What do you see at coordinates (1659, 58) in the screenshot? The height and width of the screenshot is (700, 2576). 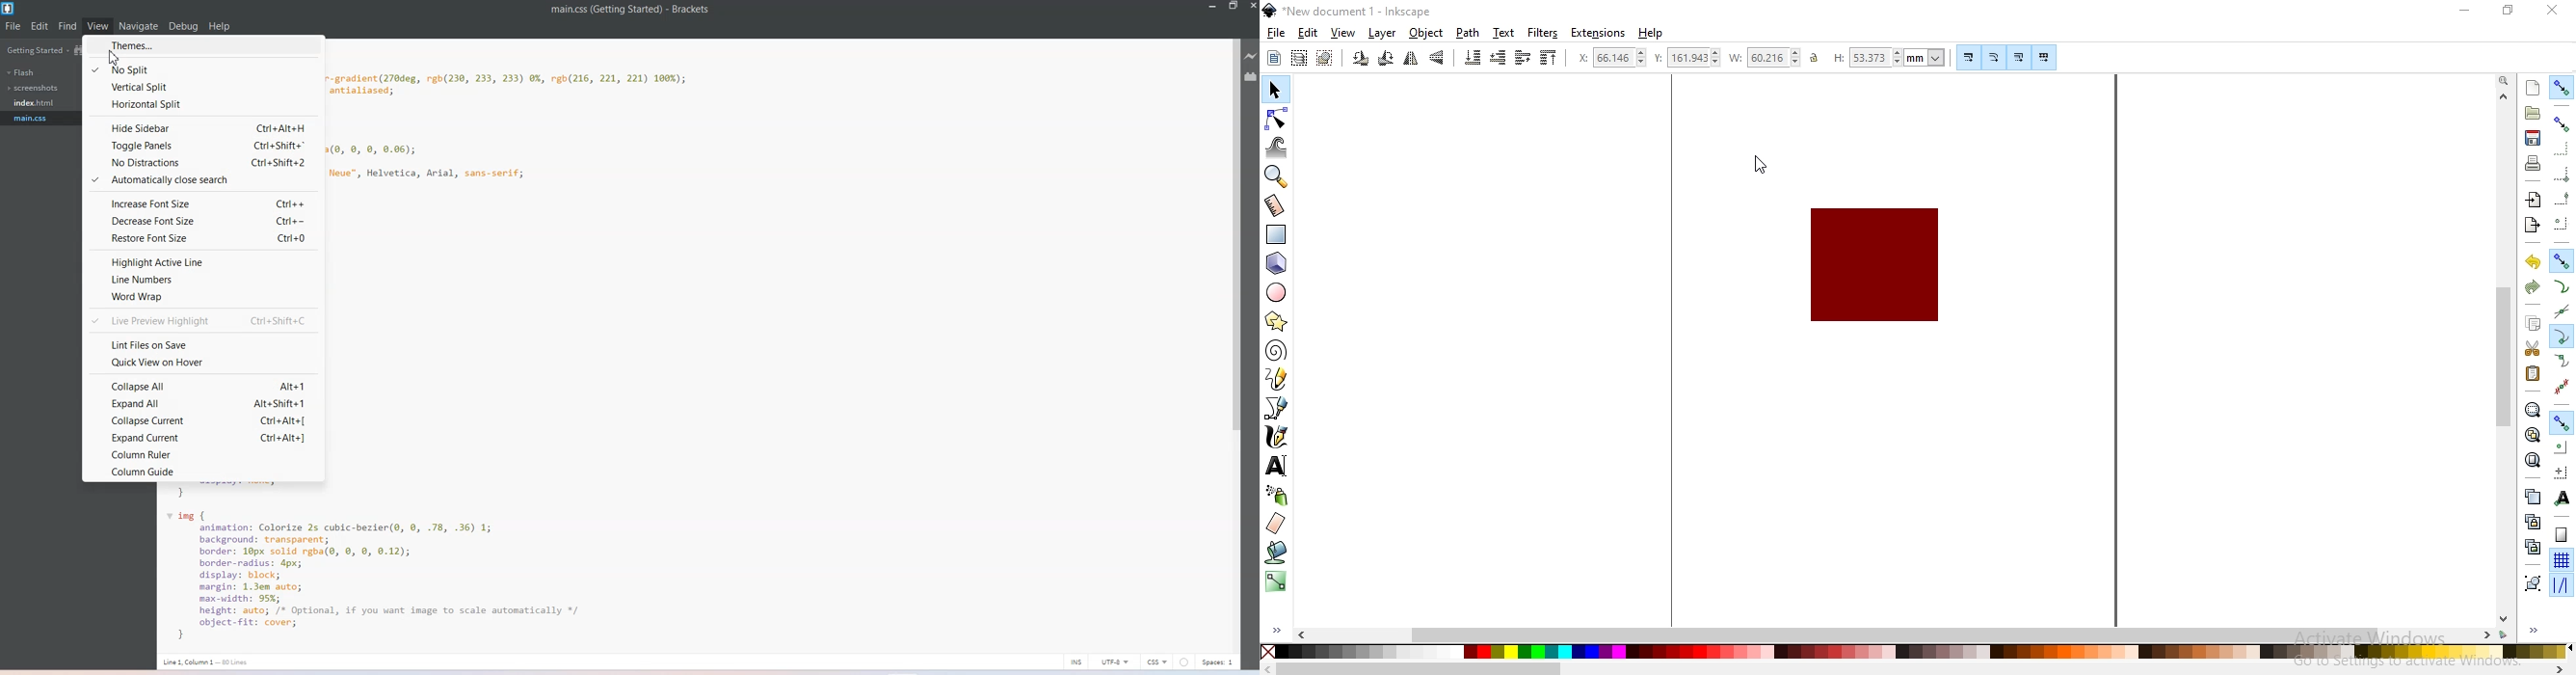 I see `vertical coordinate of selection` at bounding box center [1659, 58].